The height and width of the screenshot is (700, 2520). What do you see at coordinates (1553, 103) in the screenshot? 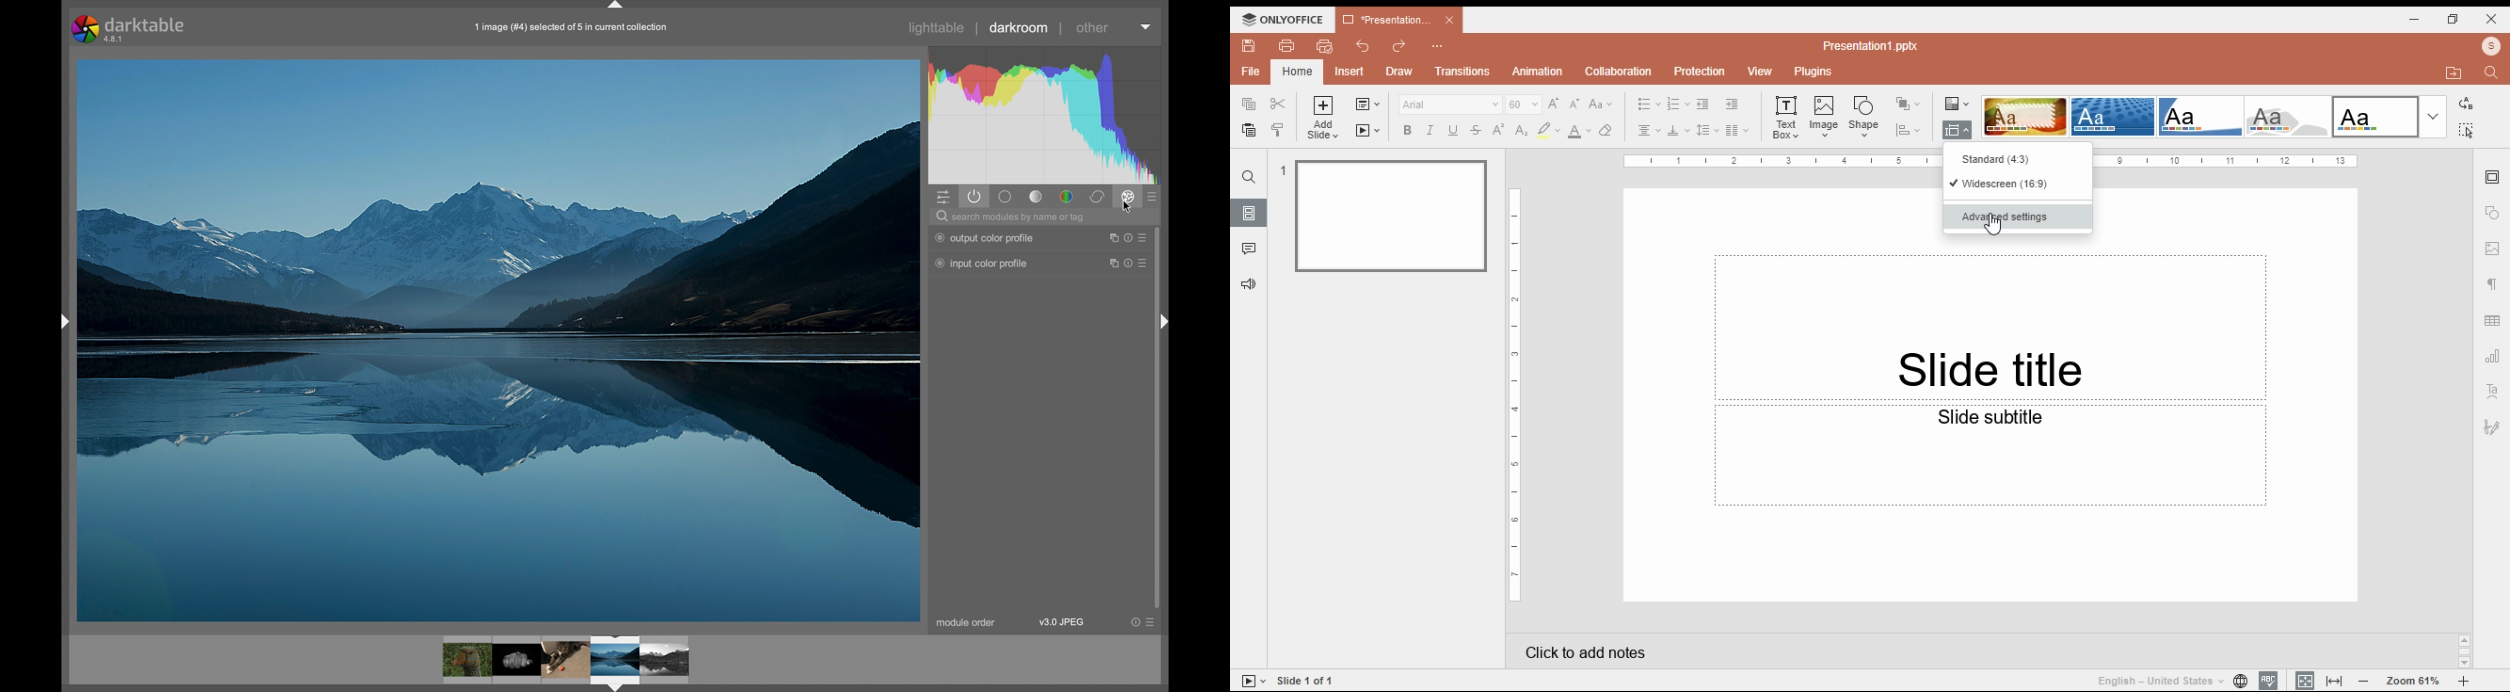
I see `increment font size` at bounding box center [1553, 103].